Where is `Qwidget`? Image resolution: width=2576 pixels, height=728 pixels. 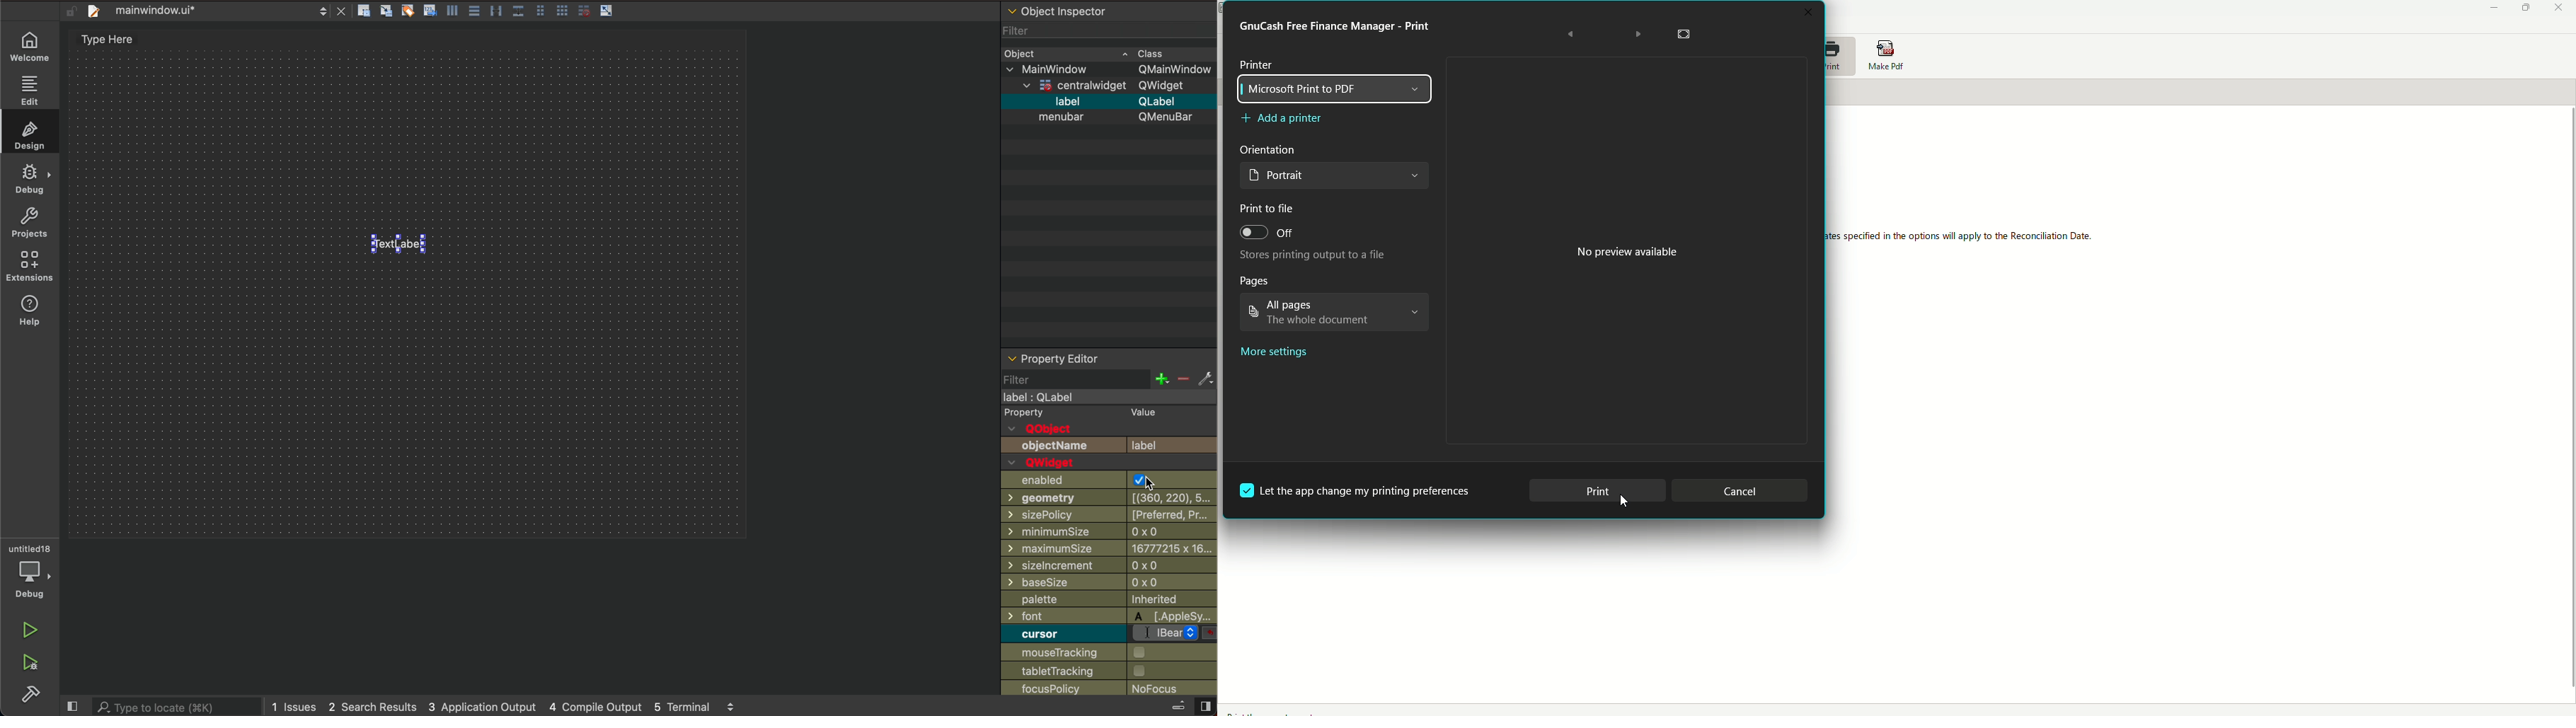 Qwidget is located at coordinates (1166, 85).